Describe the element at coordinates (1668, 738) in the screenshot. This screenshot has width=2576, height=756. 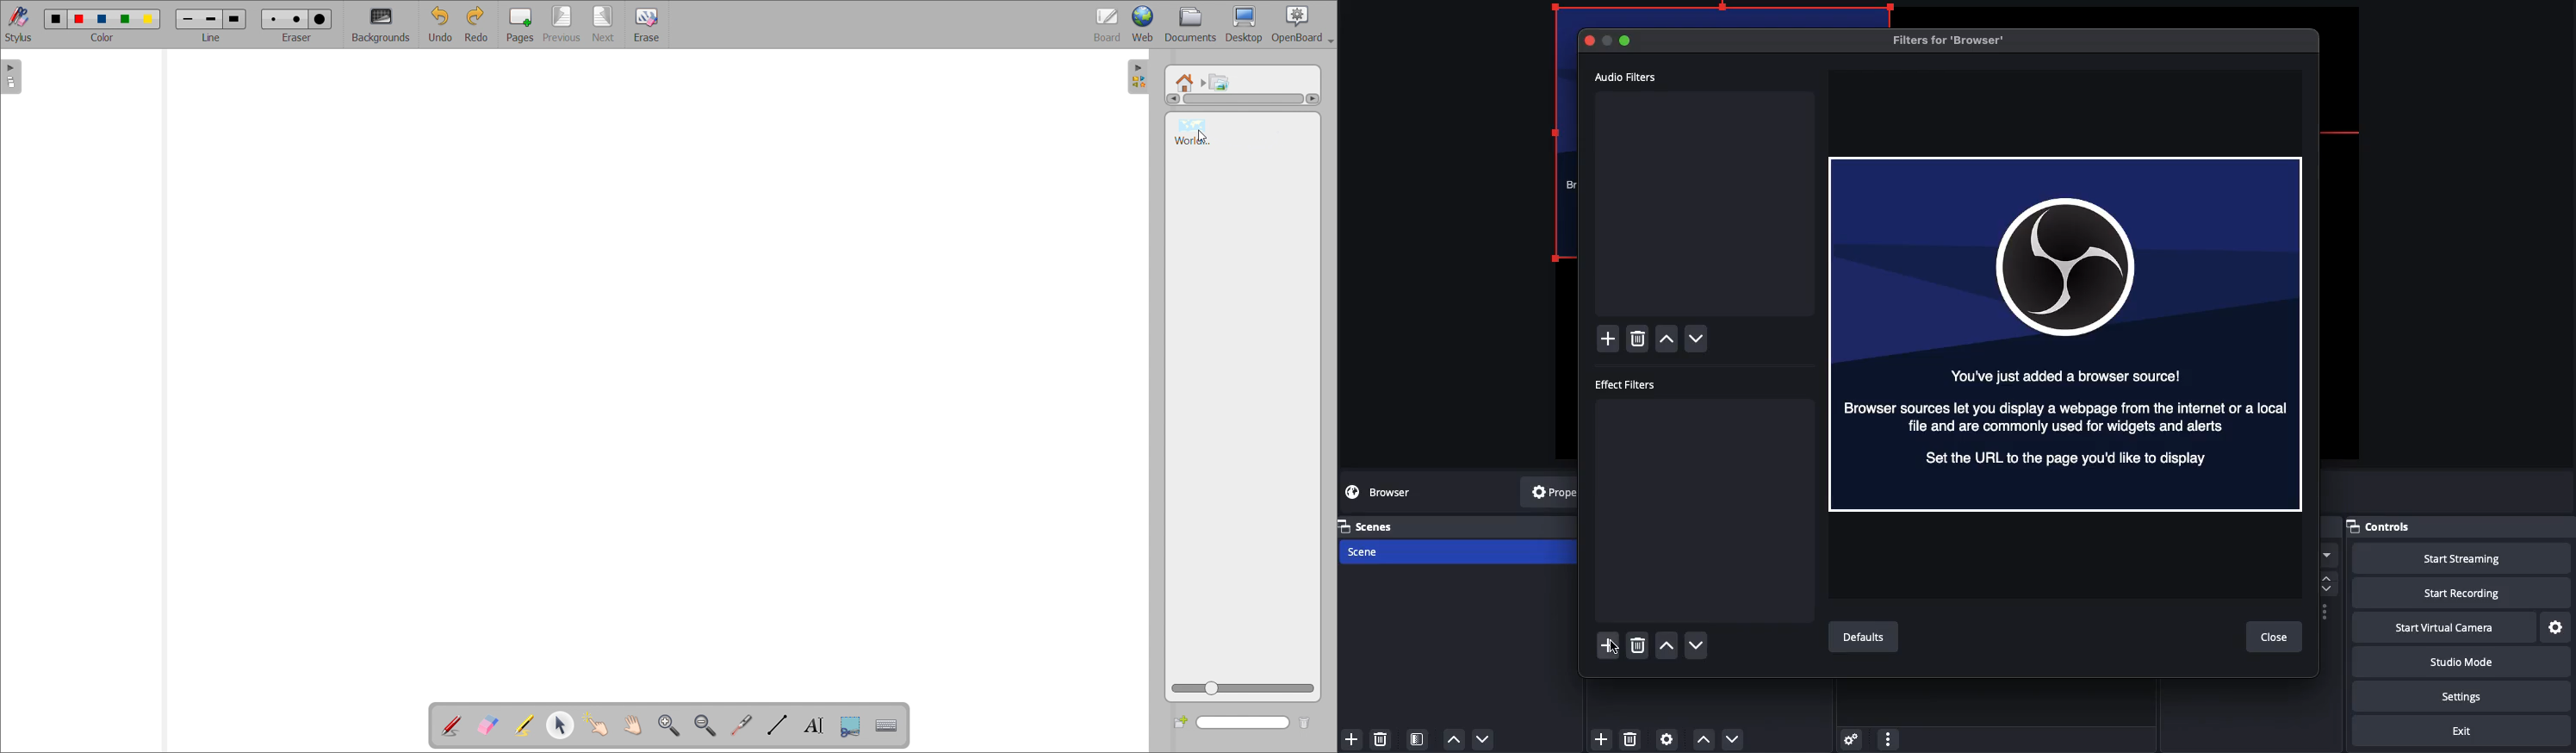
I see `Source preferences` at that location.